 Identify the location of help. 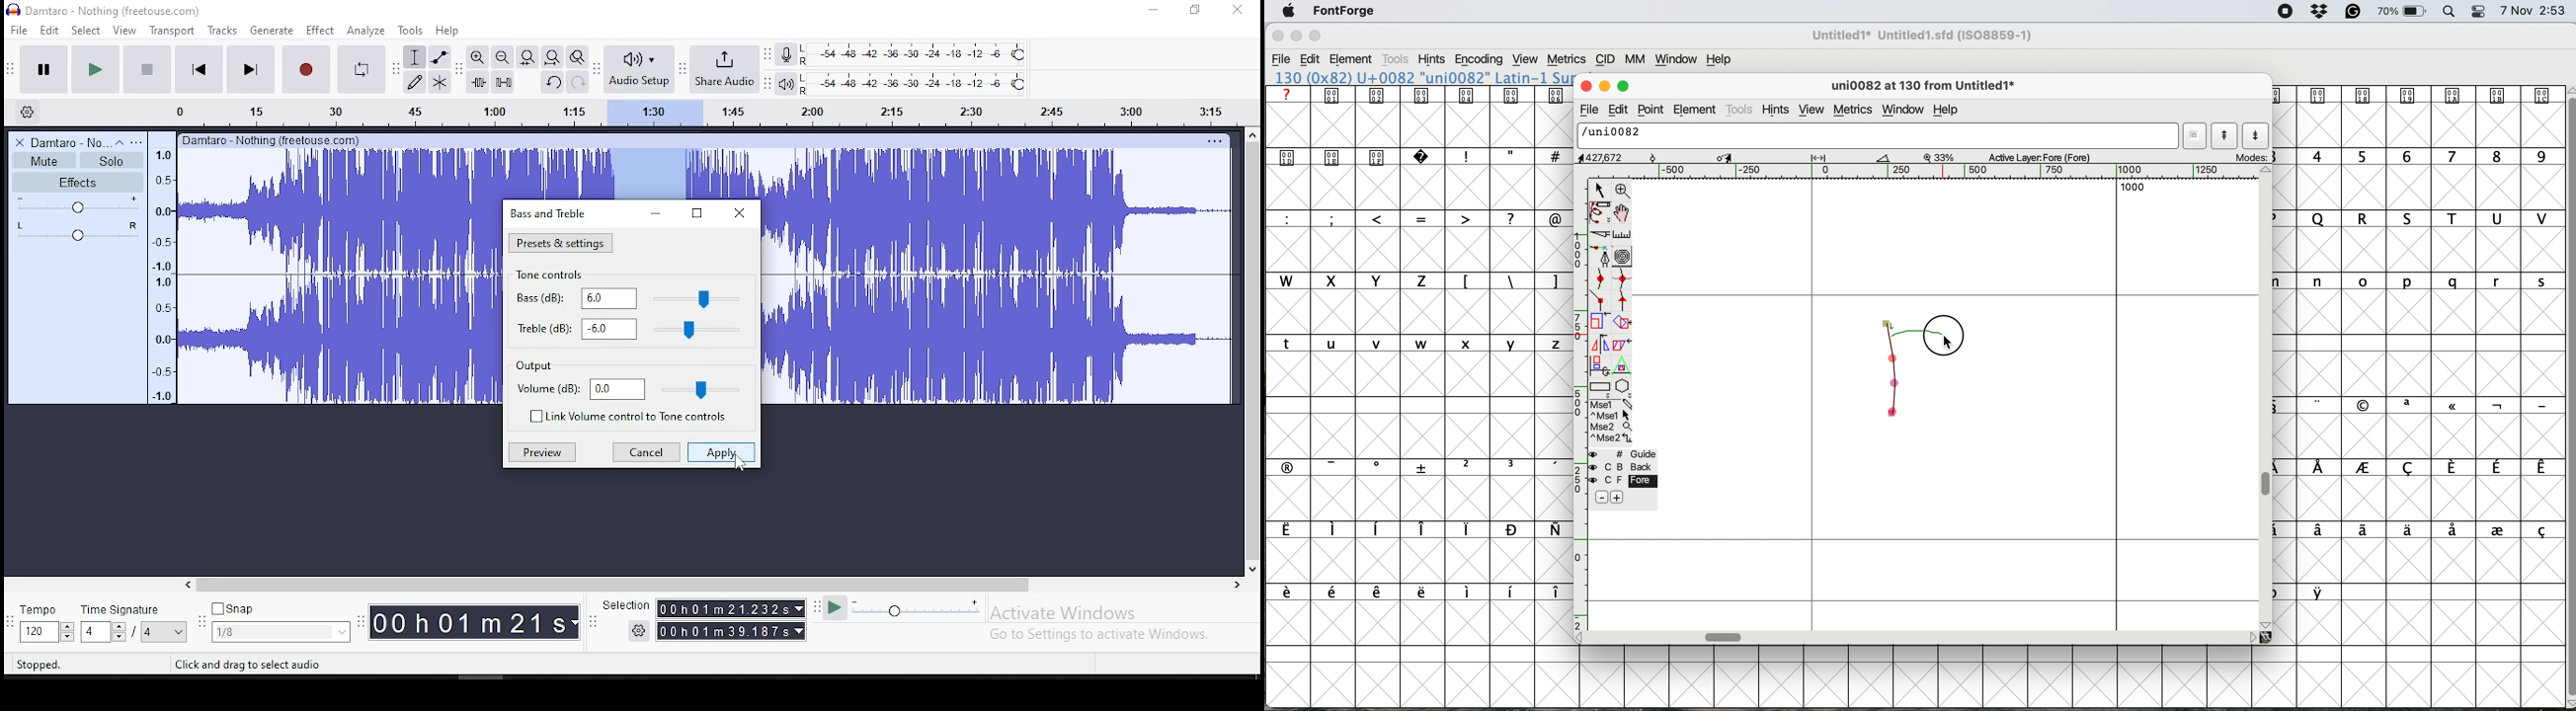
(1717, 60).